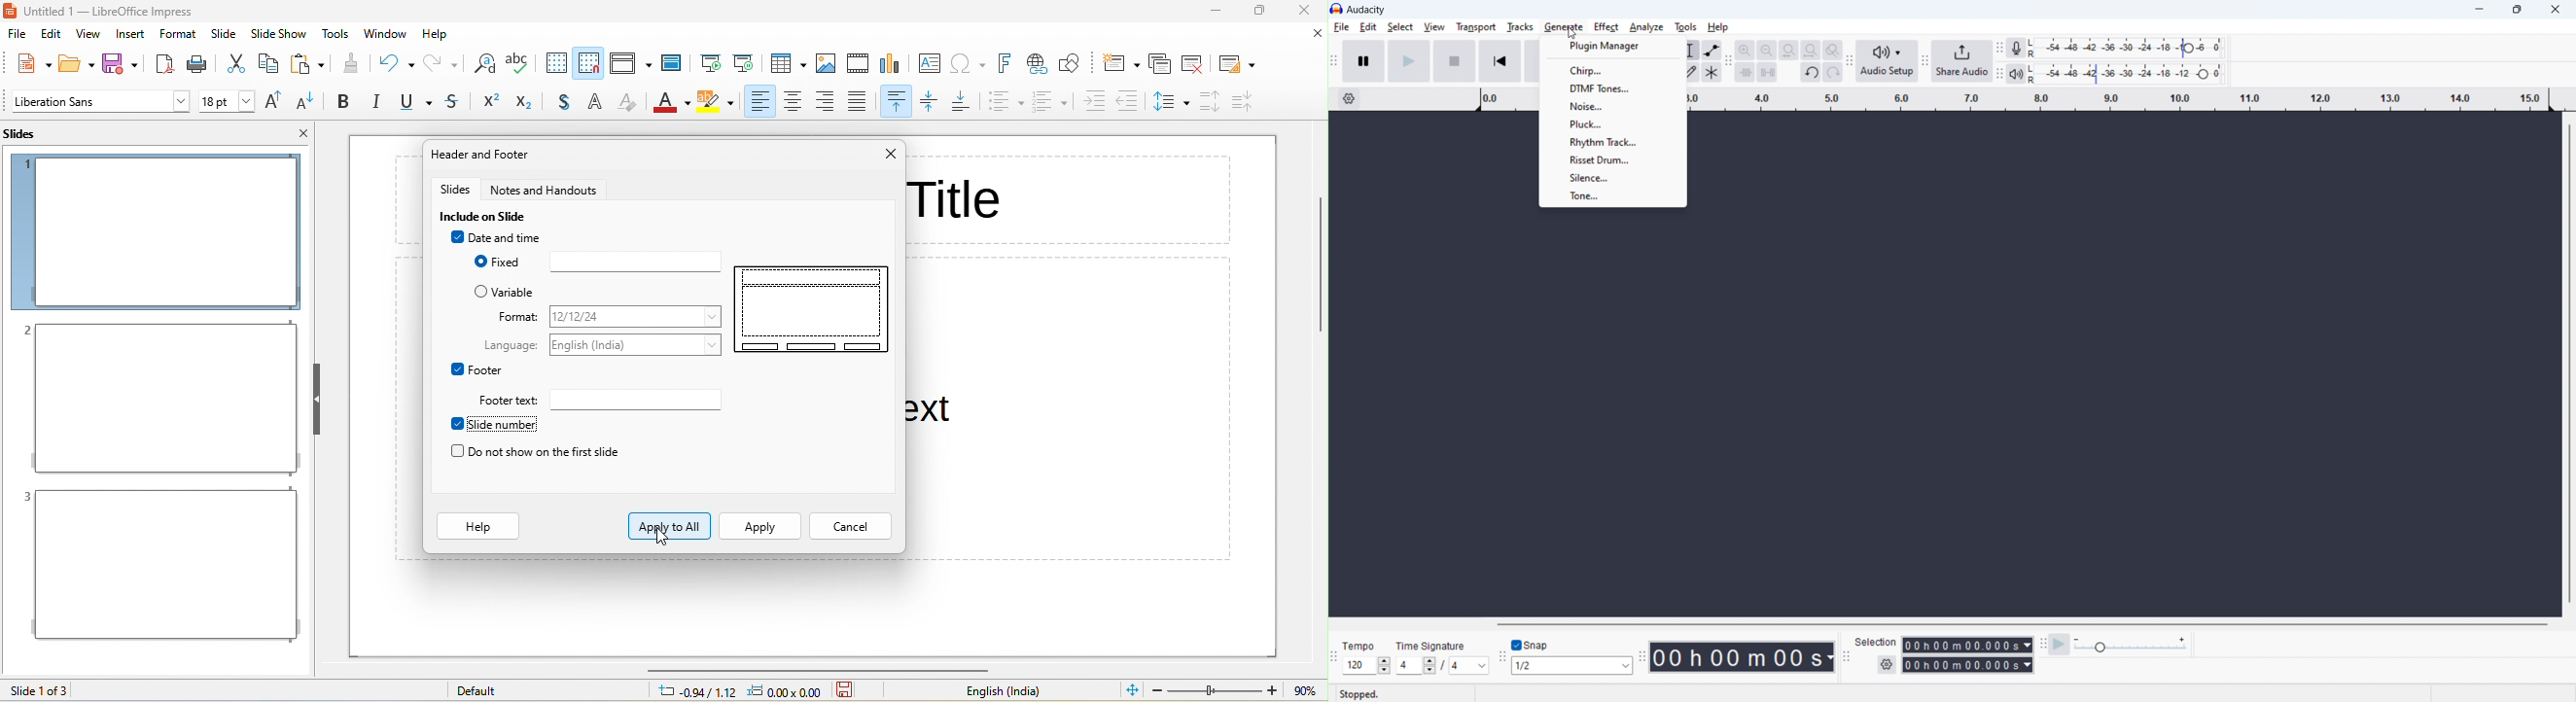 This screenshot has height=728, width=2576. Describe the element at coordinates (640, 343) in the screenshot. I see `language` at that location.